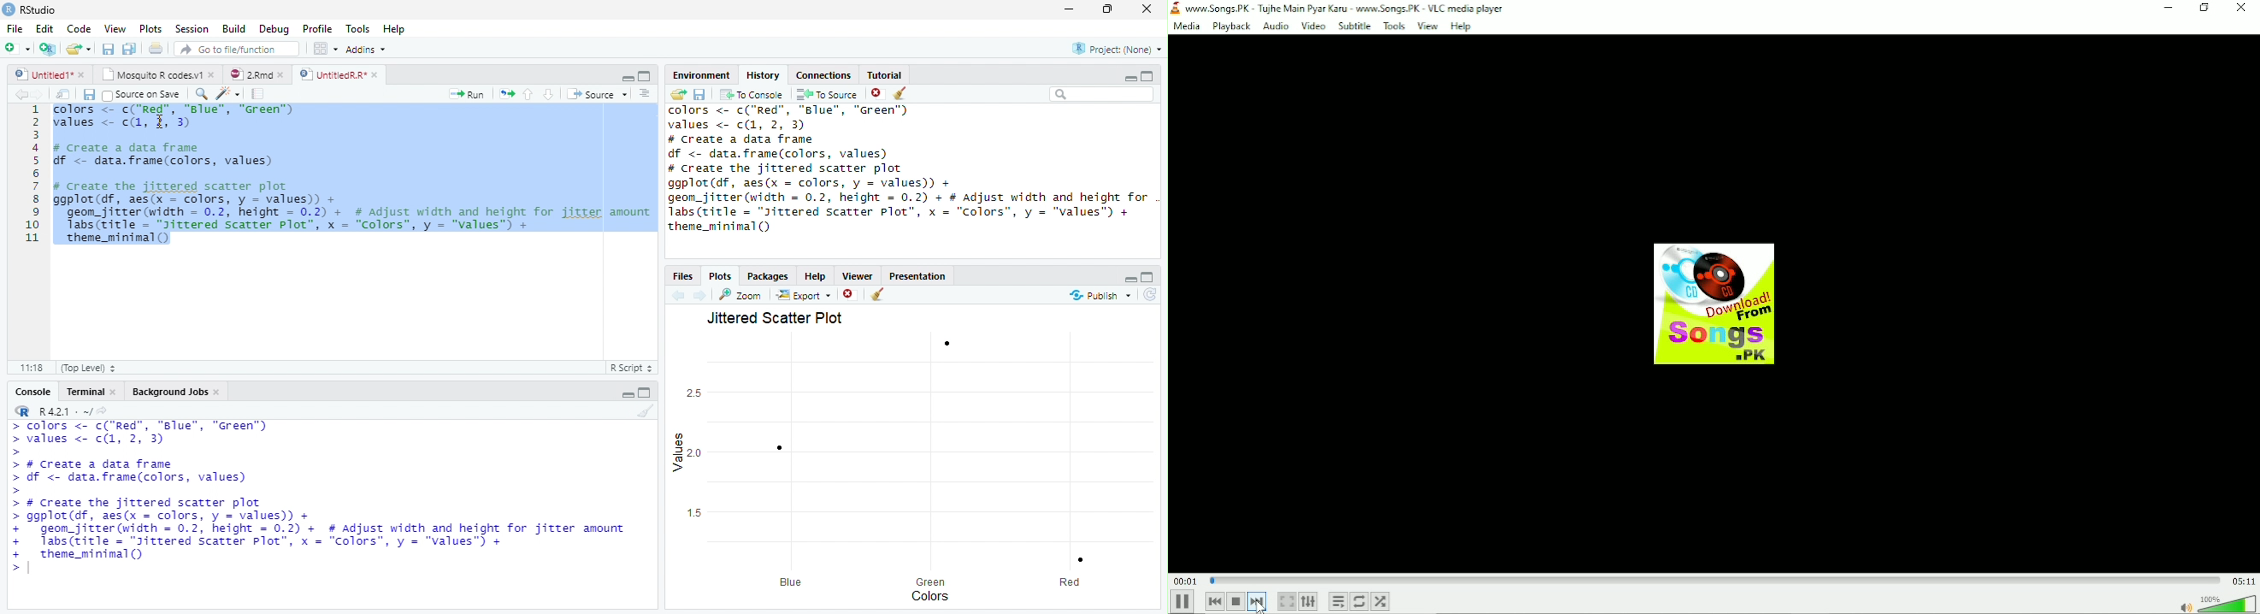 The width and height of the screenshot is (2268, 616). I want to click on Refresh current plot, so click(1150, 295).